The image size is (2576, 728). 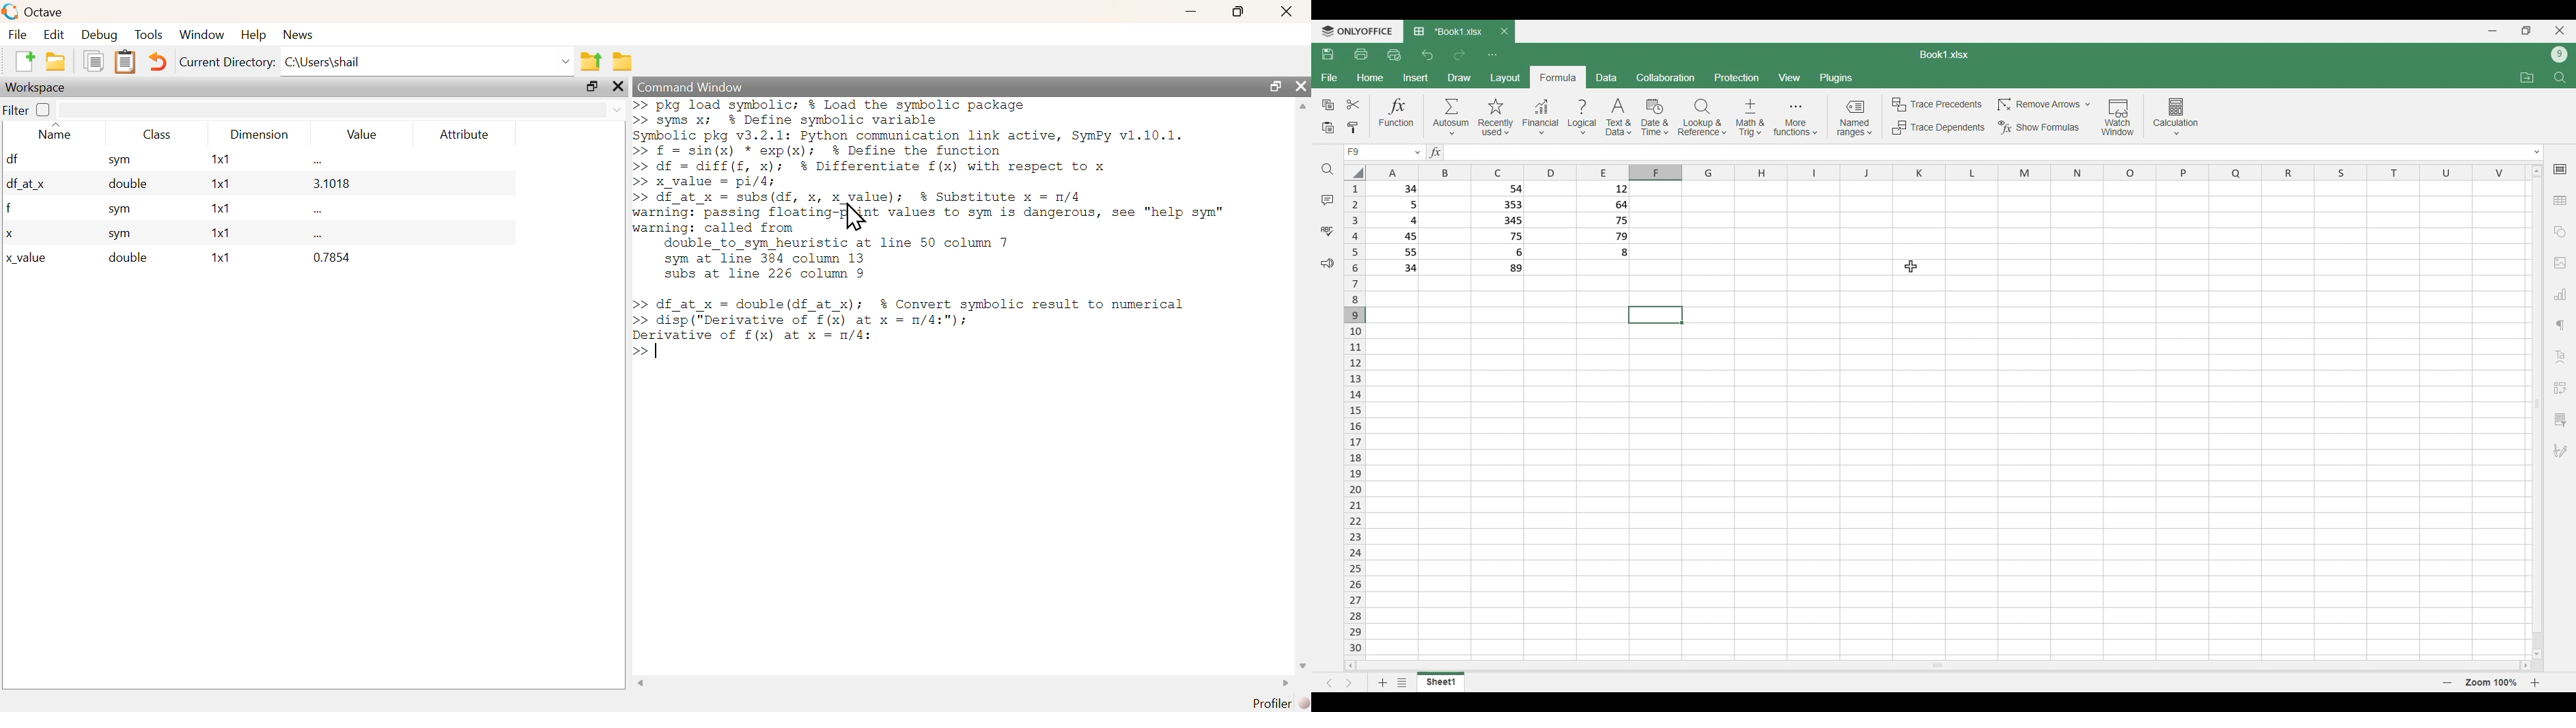 What do you see at coordinates (1936, 105) in the screenshot?
I see `Trace precedents` at bounding box center [1936, 105].